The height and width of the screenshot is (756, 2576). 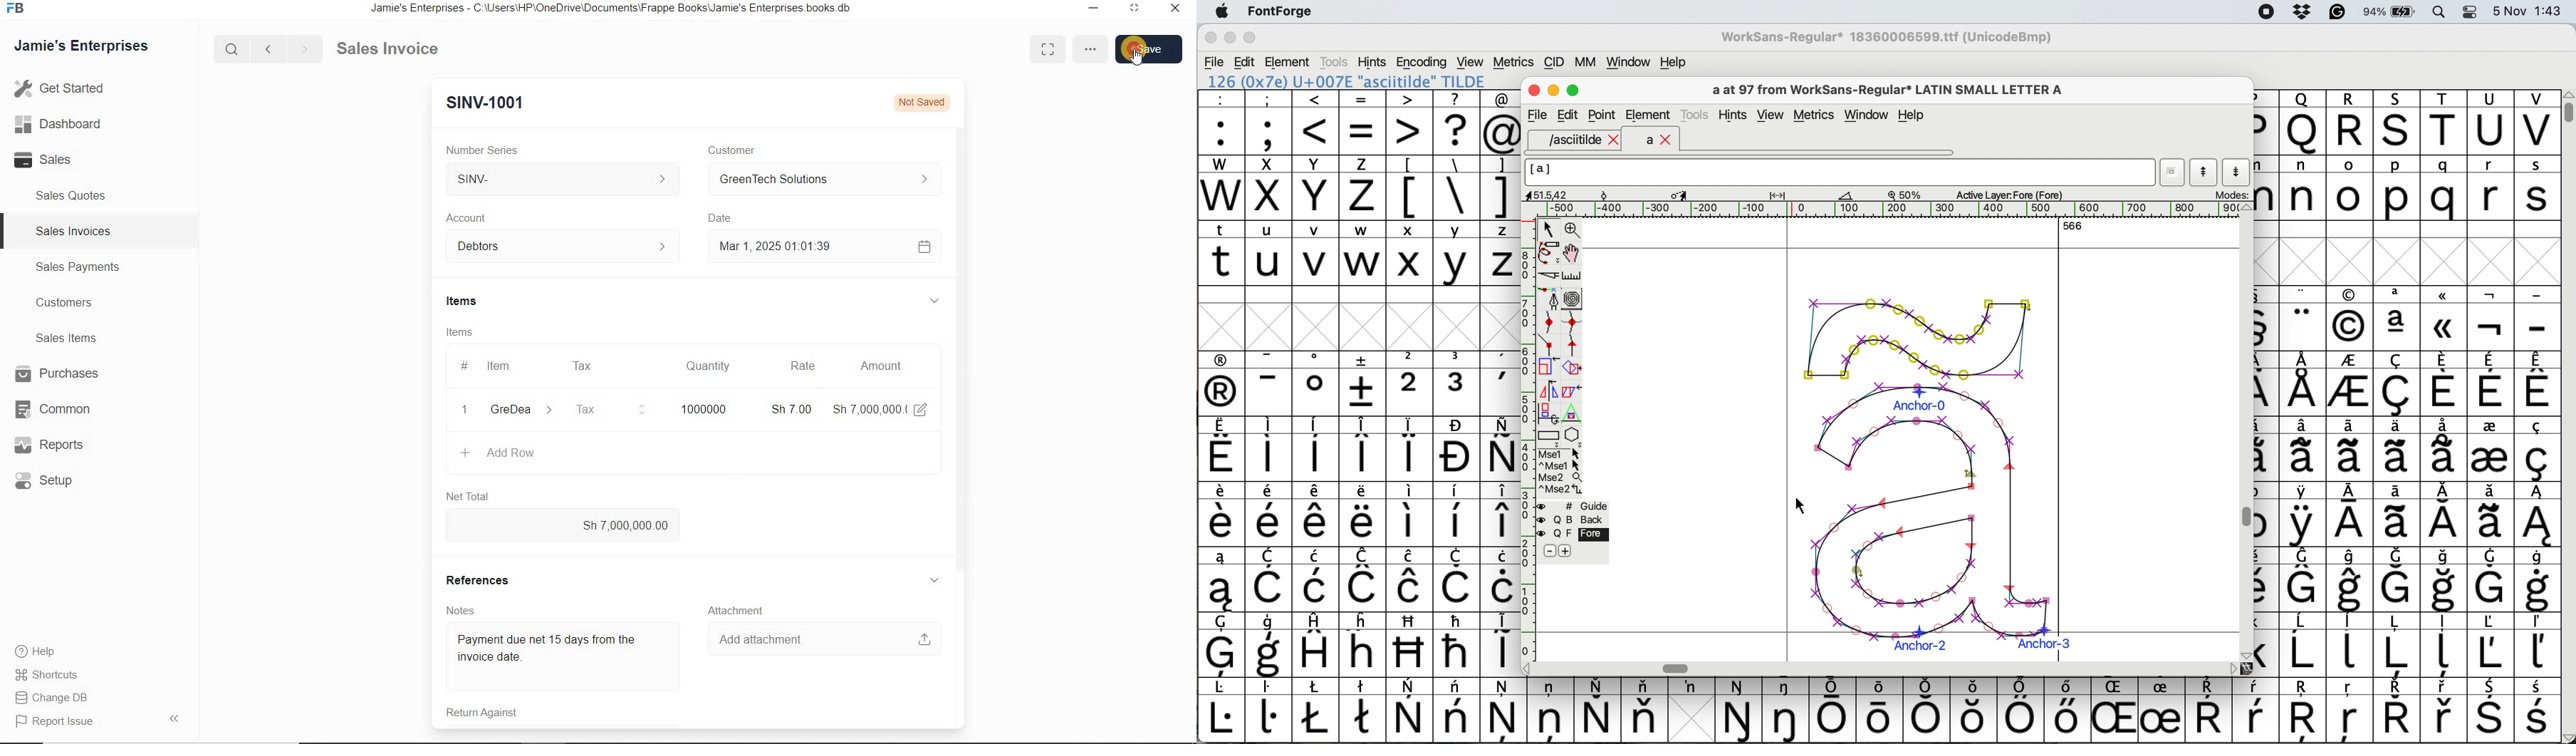 What do you see at coordinates (1364, 384) in the screenshot?
I see `symbol` at bounding box center [1364, 384].